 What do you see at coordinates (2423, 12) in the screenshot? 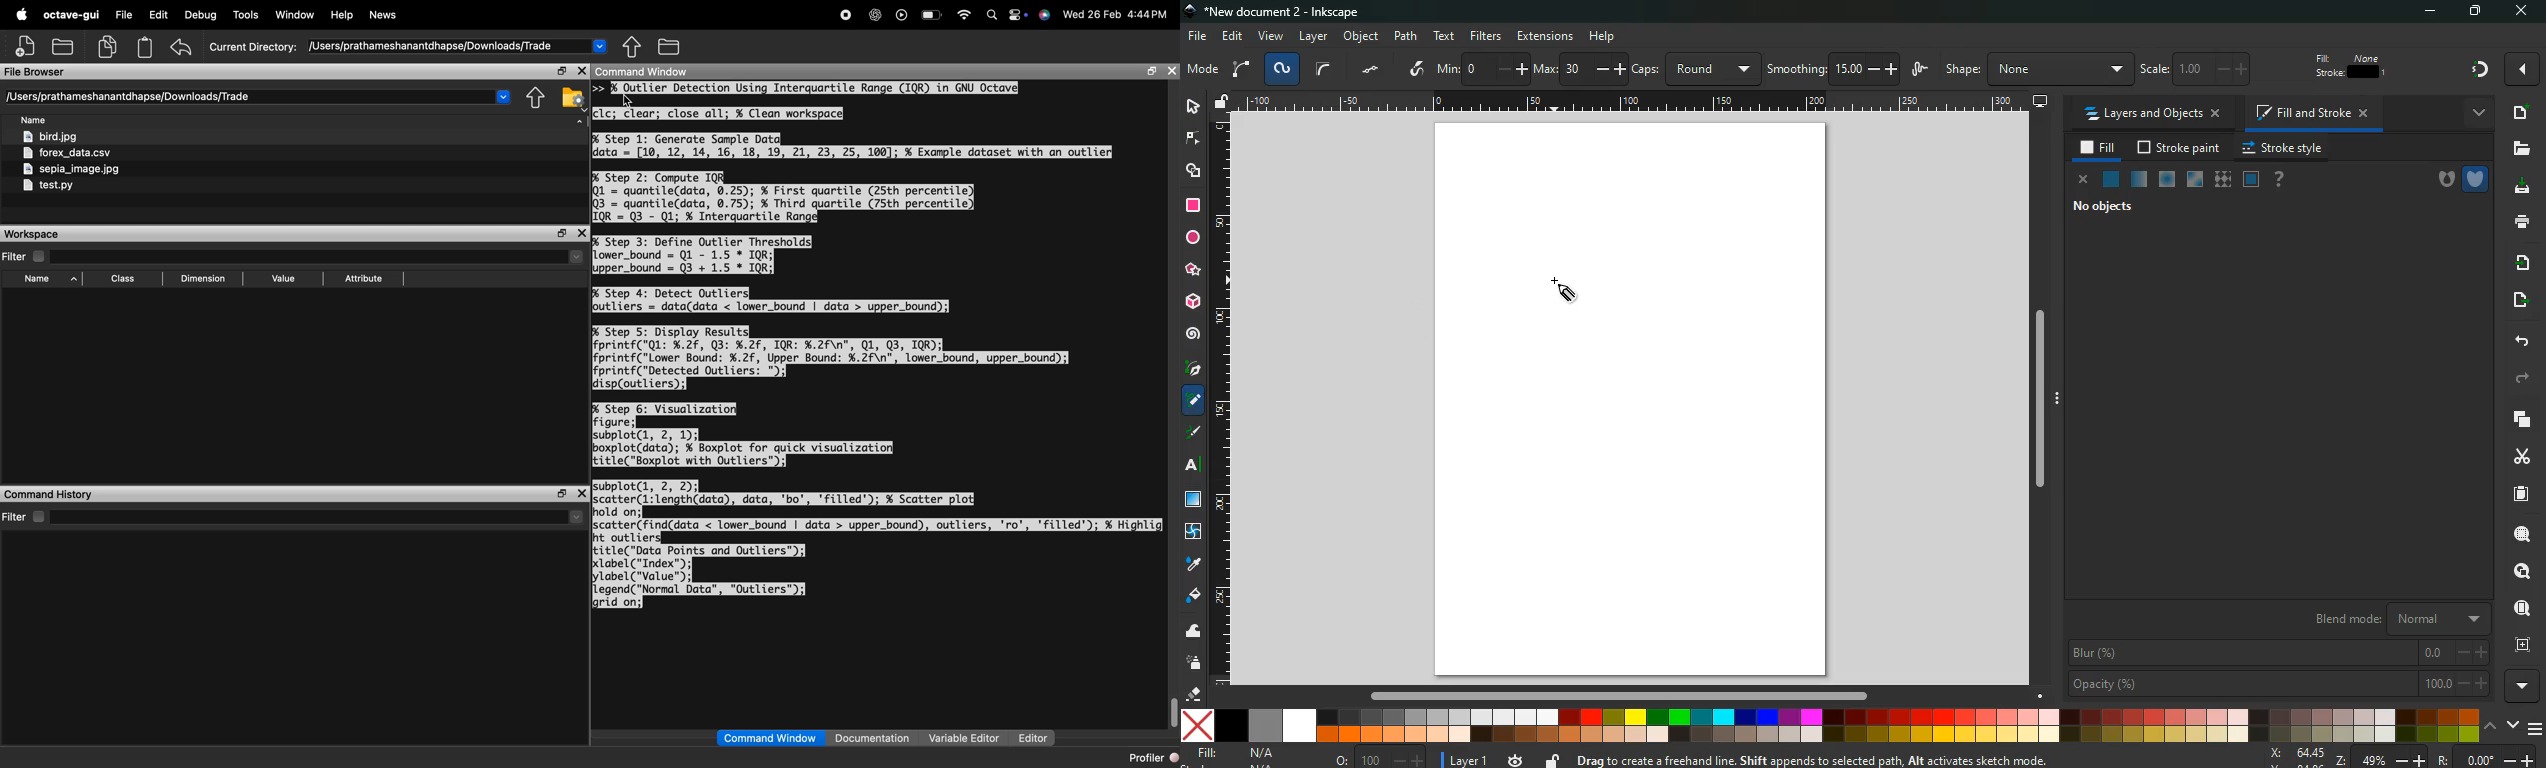
I see `minimize` at bounding box center [2423, 12].